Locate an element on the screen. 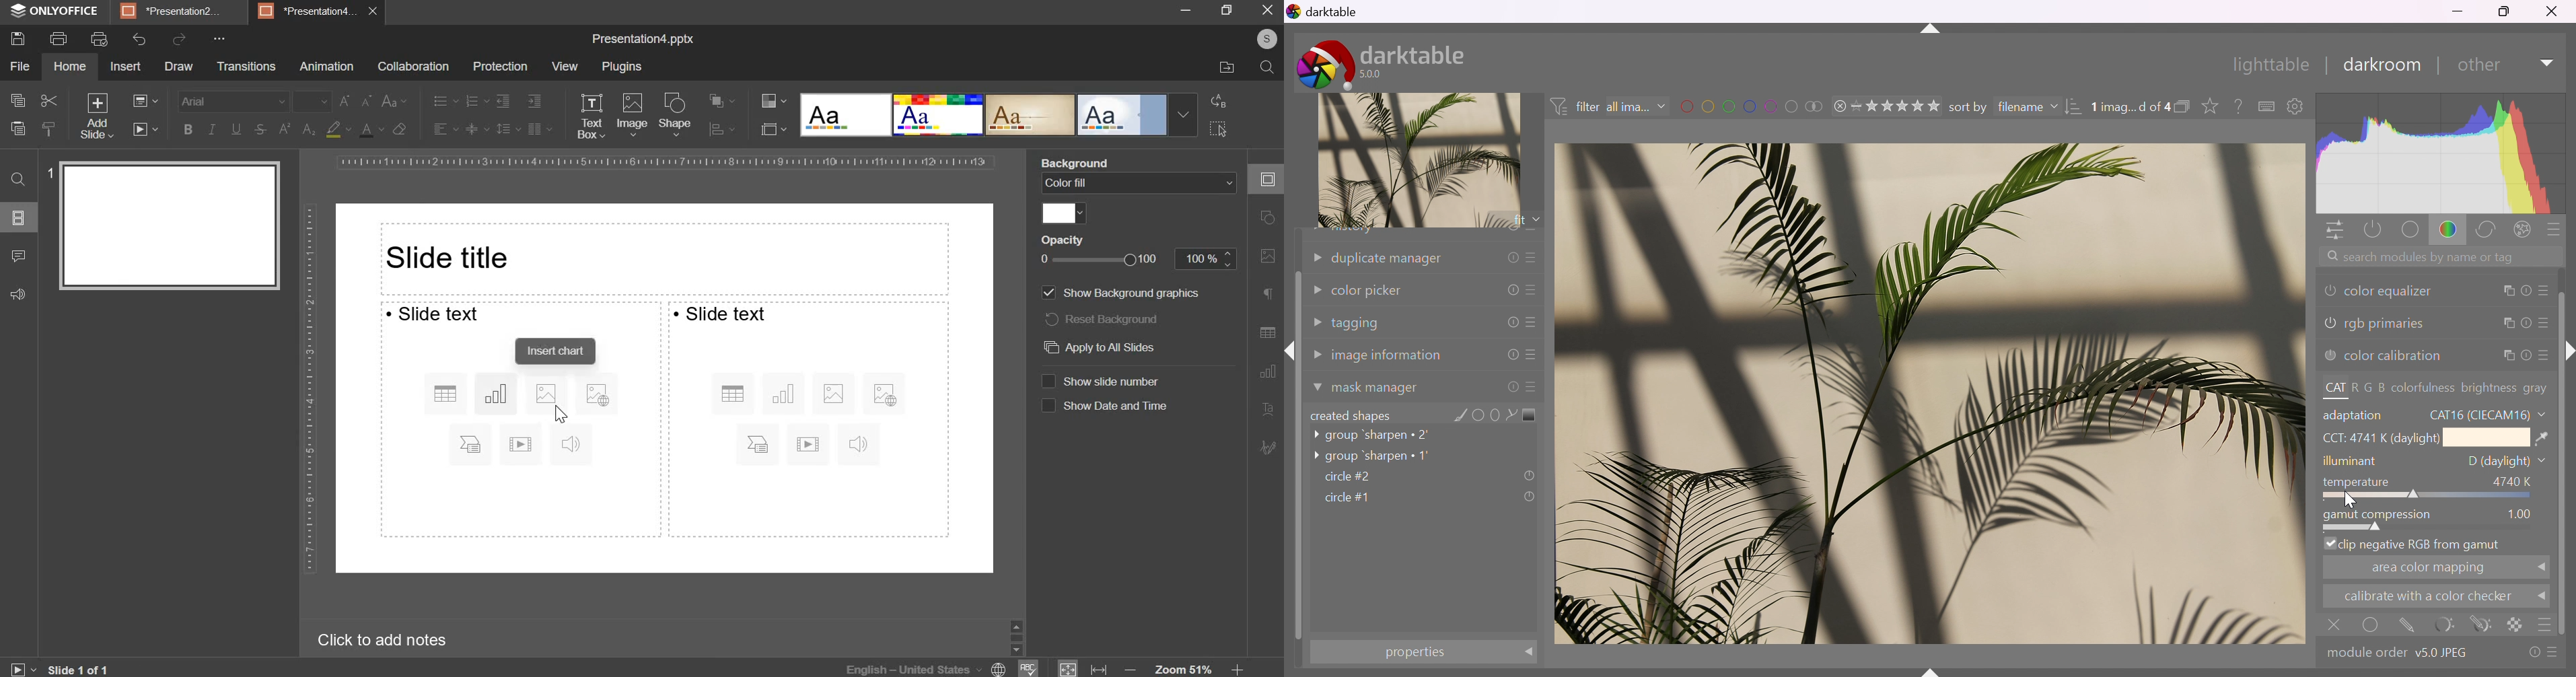 This screenshot has height=700, width=2576. more is located at coordinates (1929, 28).